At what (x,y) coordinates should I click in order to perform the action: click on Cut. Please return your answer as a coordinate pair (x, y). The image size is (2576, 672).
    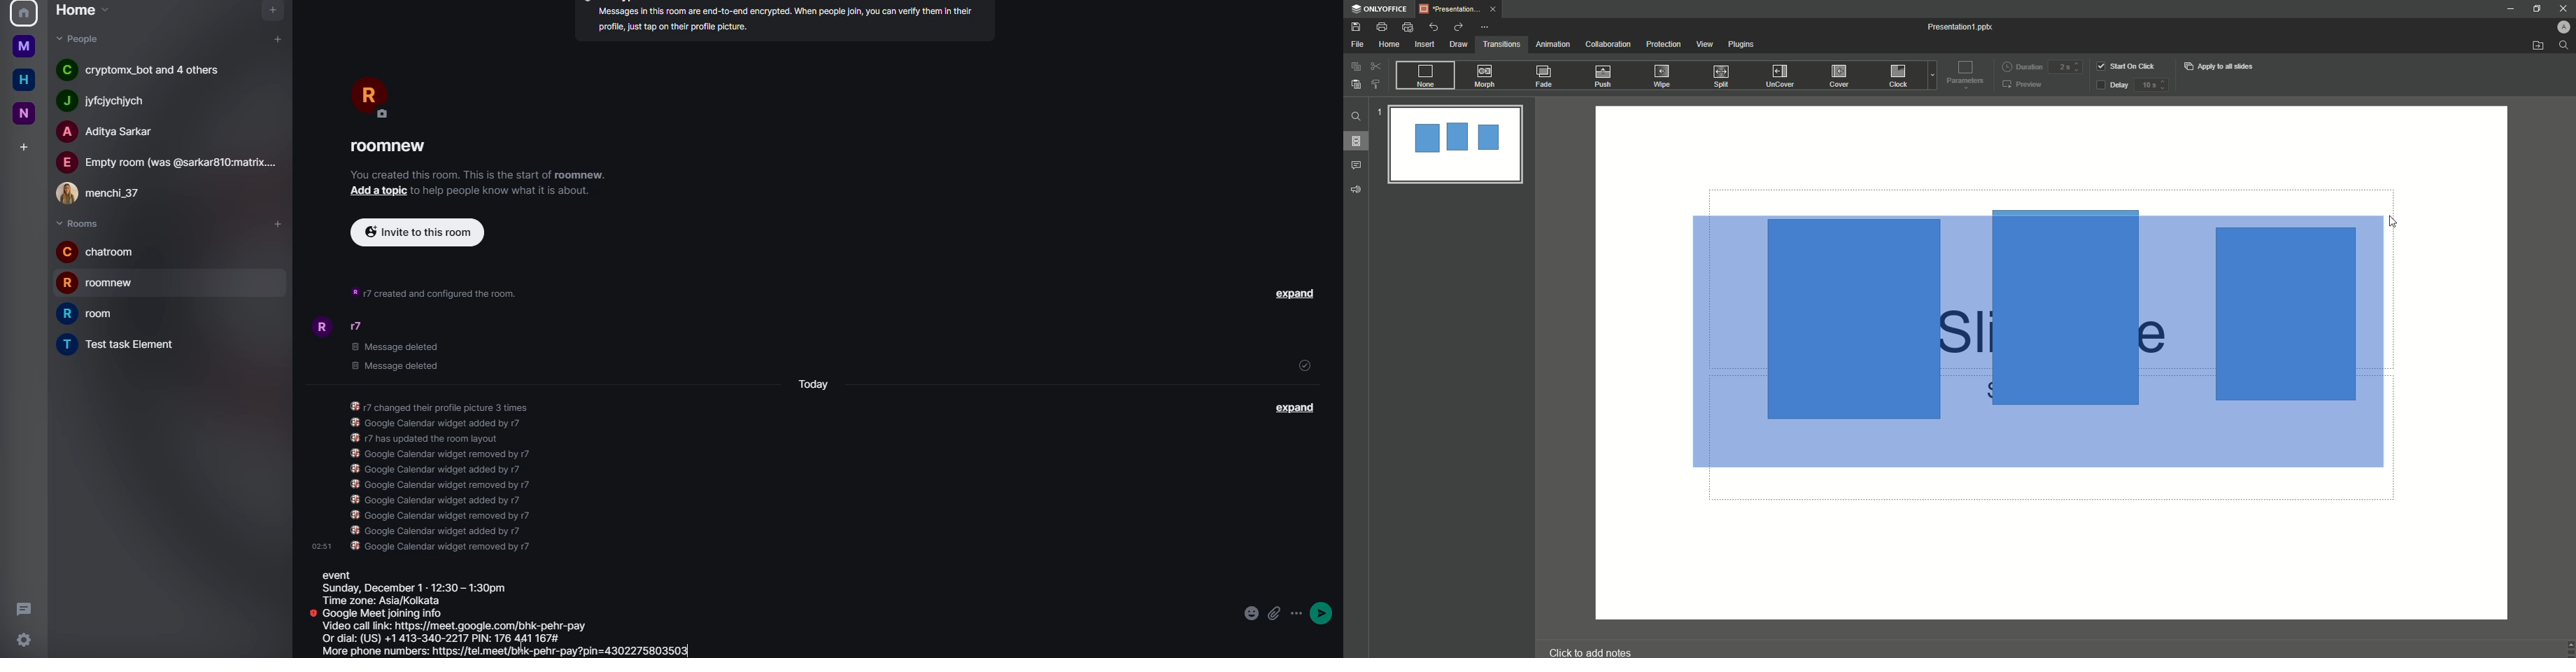
    Looking at the image, I should click on (1376, 66).